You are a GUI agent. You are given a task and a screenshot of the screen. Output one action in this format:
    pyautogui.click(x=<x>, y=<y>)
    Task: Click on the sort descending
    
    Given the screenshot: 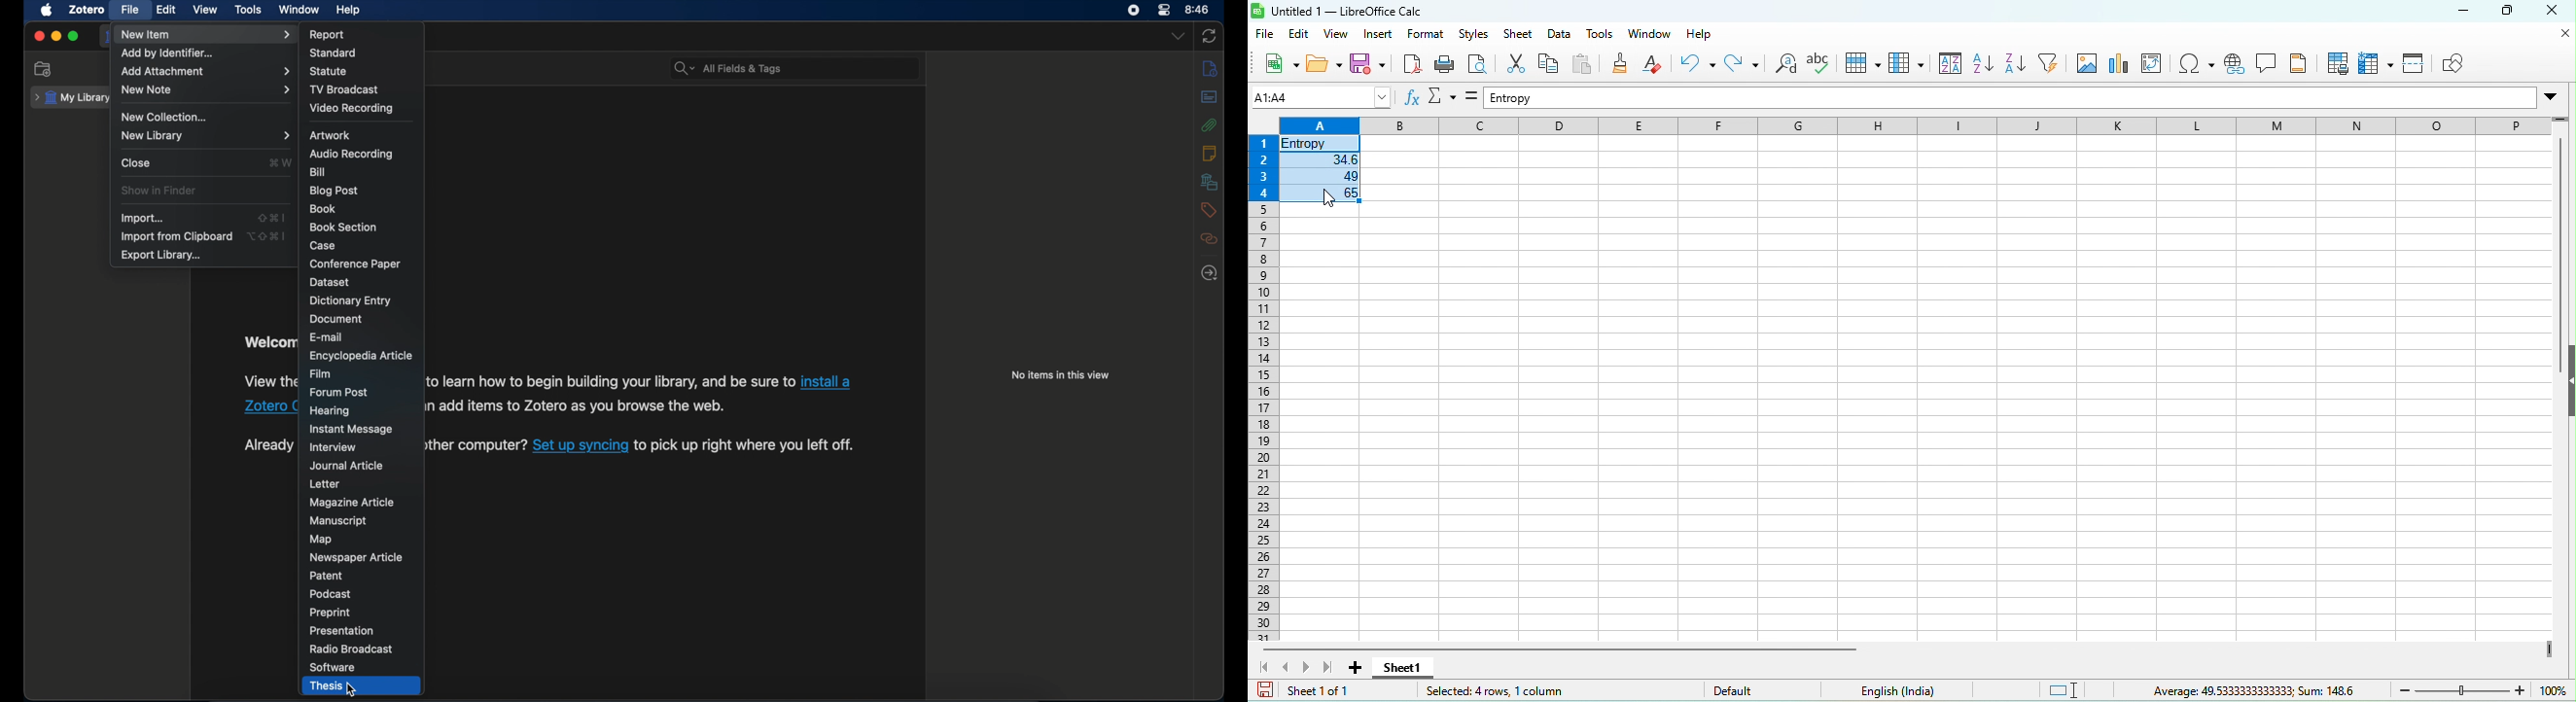 What is the action you would take?
    pyautogui.click(x=2020, y=66)
    